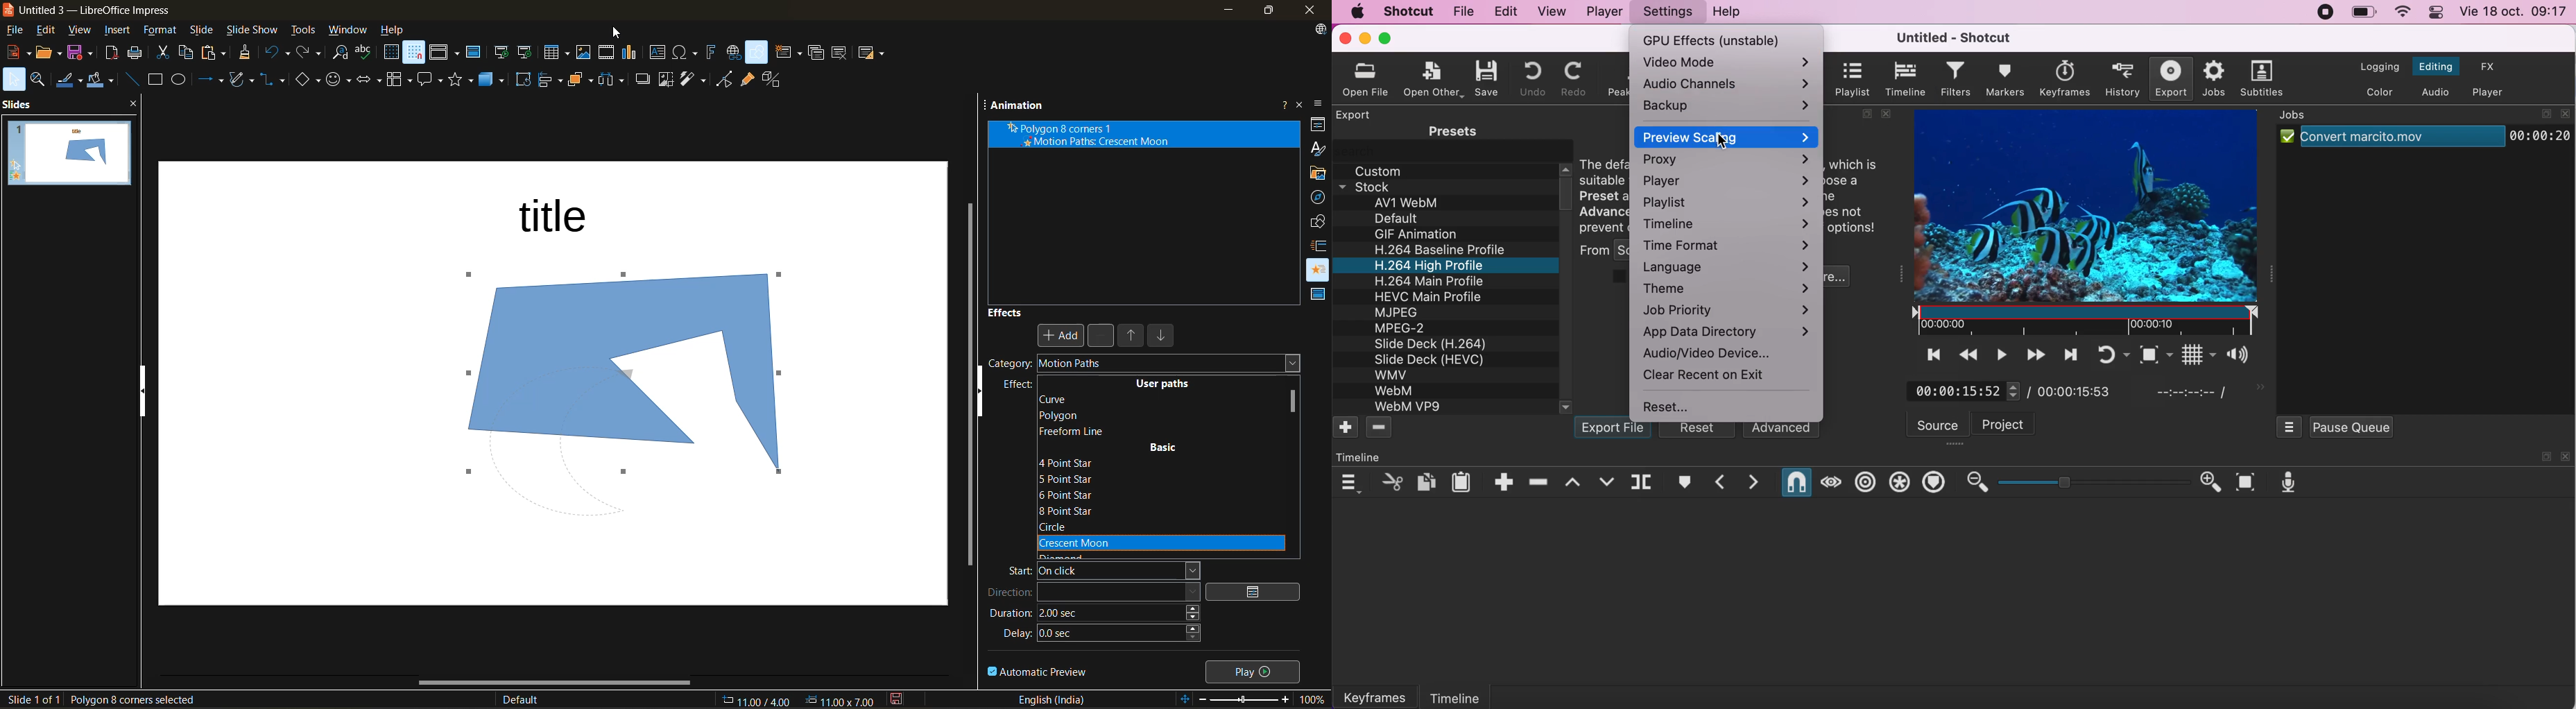 This screenshot has width=2576, height=728. What do you see at coordinates (787, 52) in the screenshot?
I see `new slide` at bounding box center [787, 52].